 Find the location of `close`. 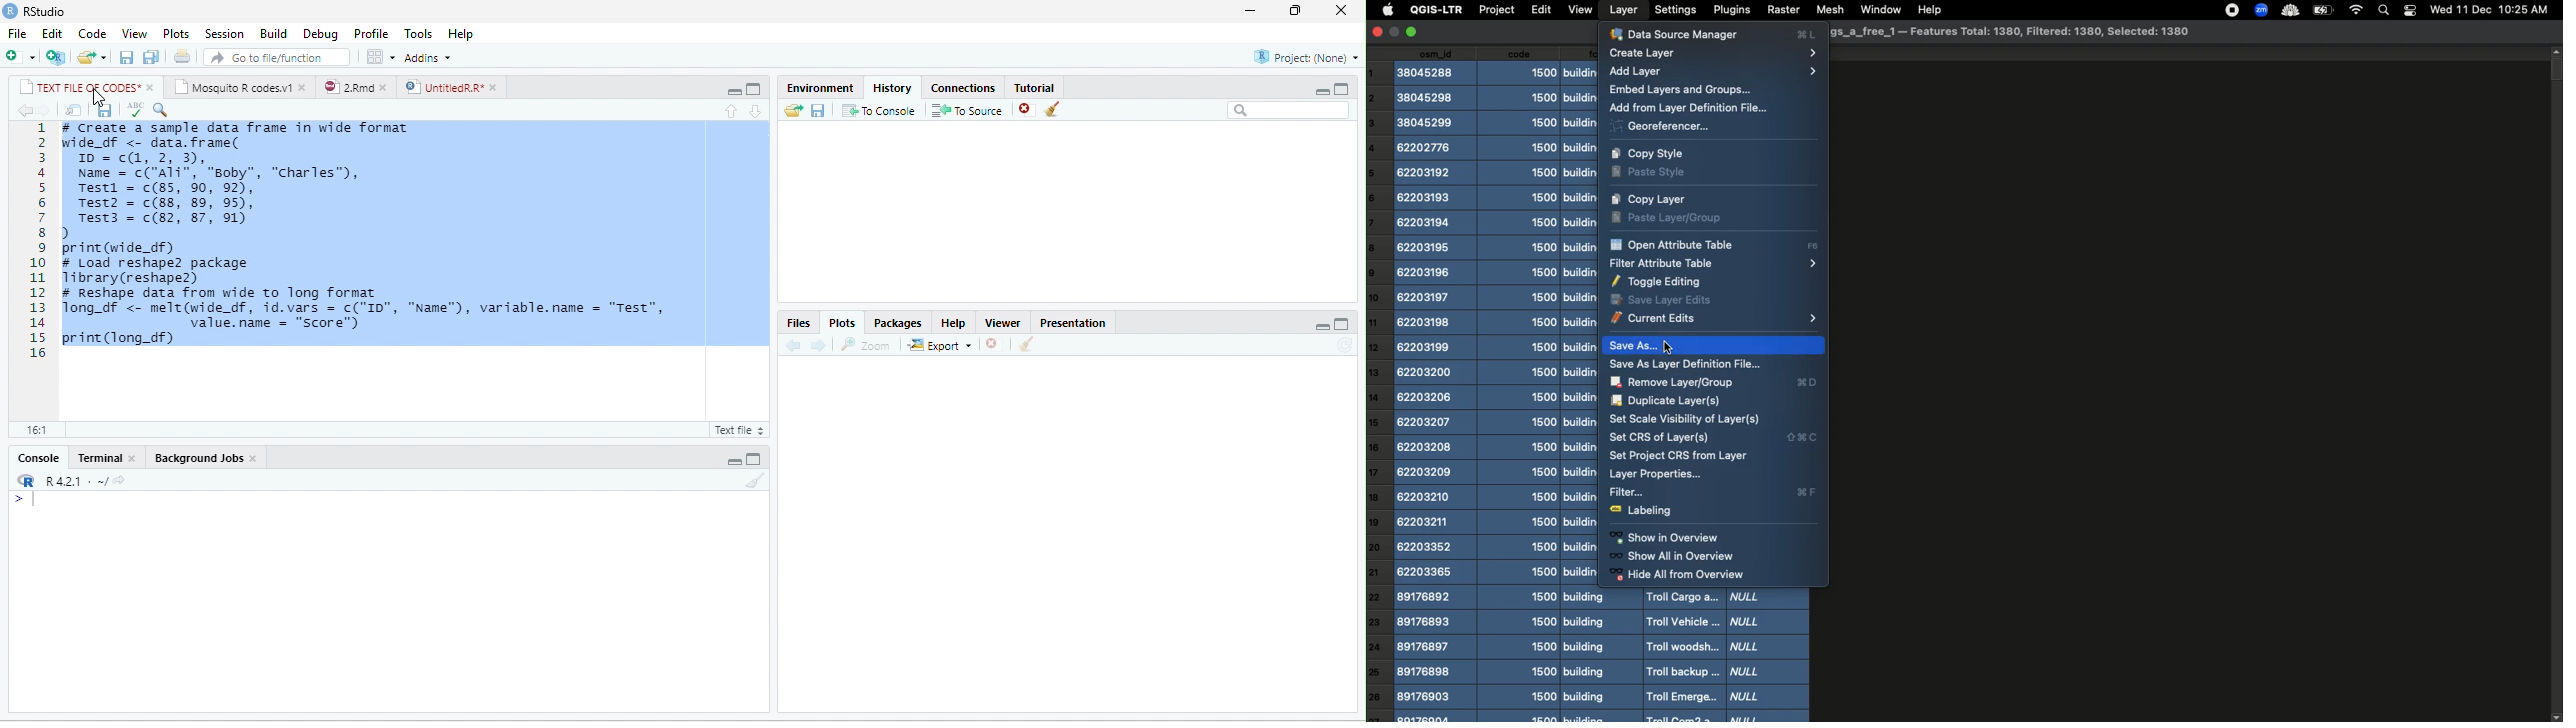

close is located at coordinates (134, 458).